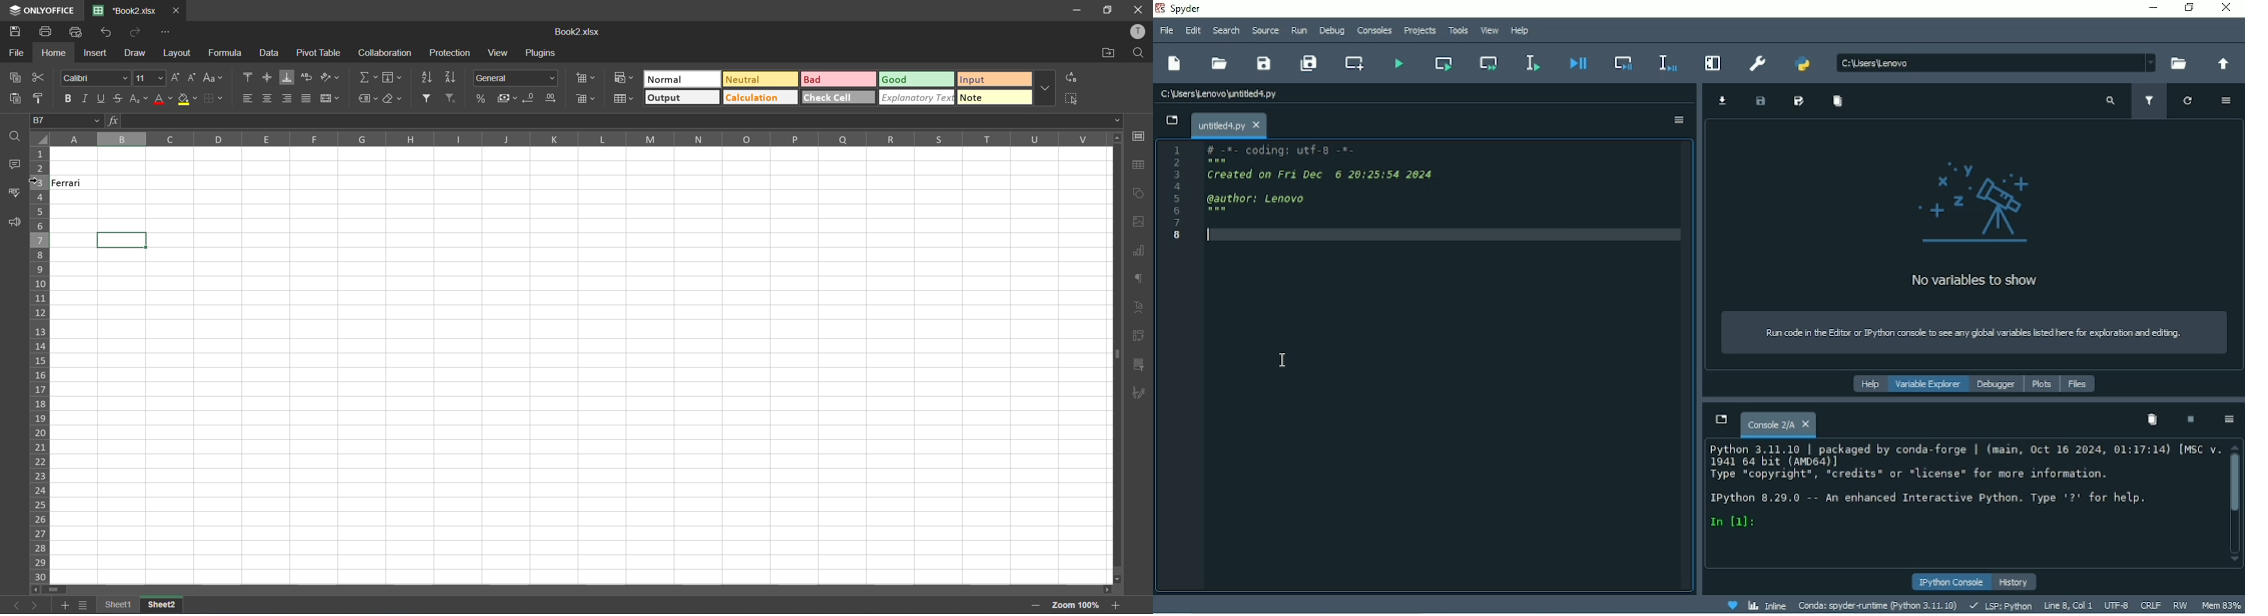  What do you see at coordinates (2117, 606) in the screenshot?
I see `UTF` at bounding box center [2117, 606].